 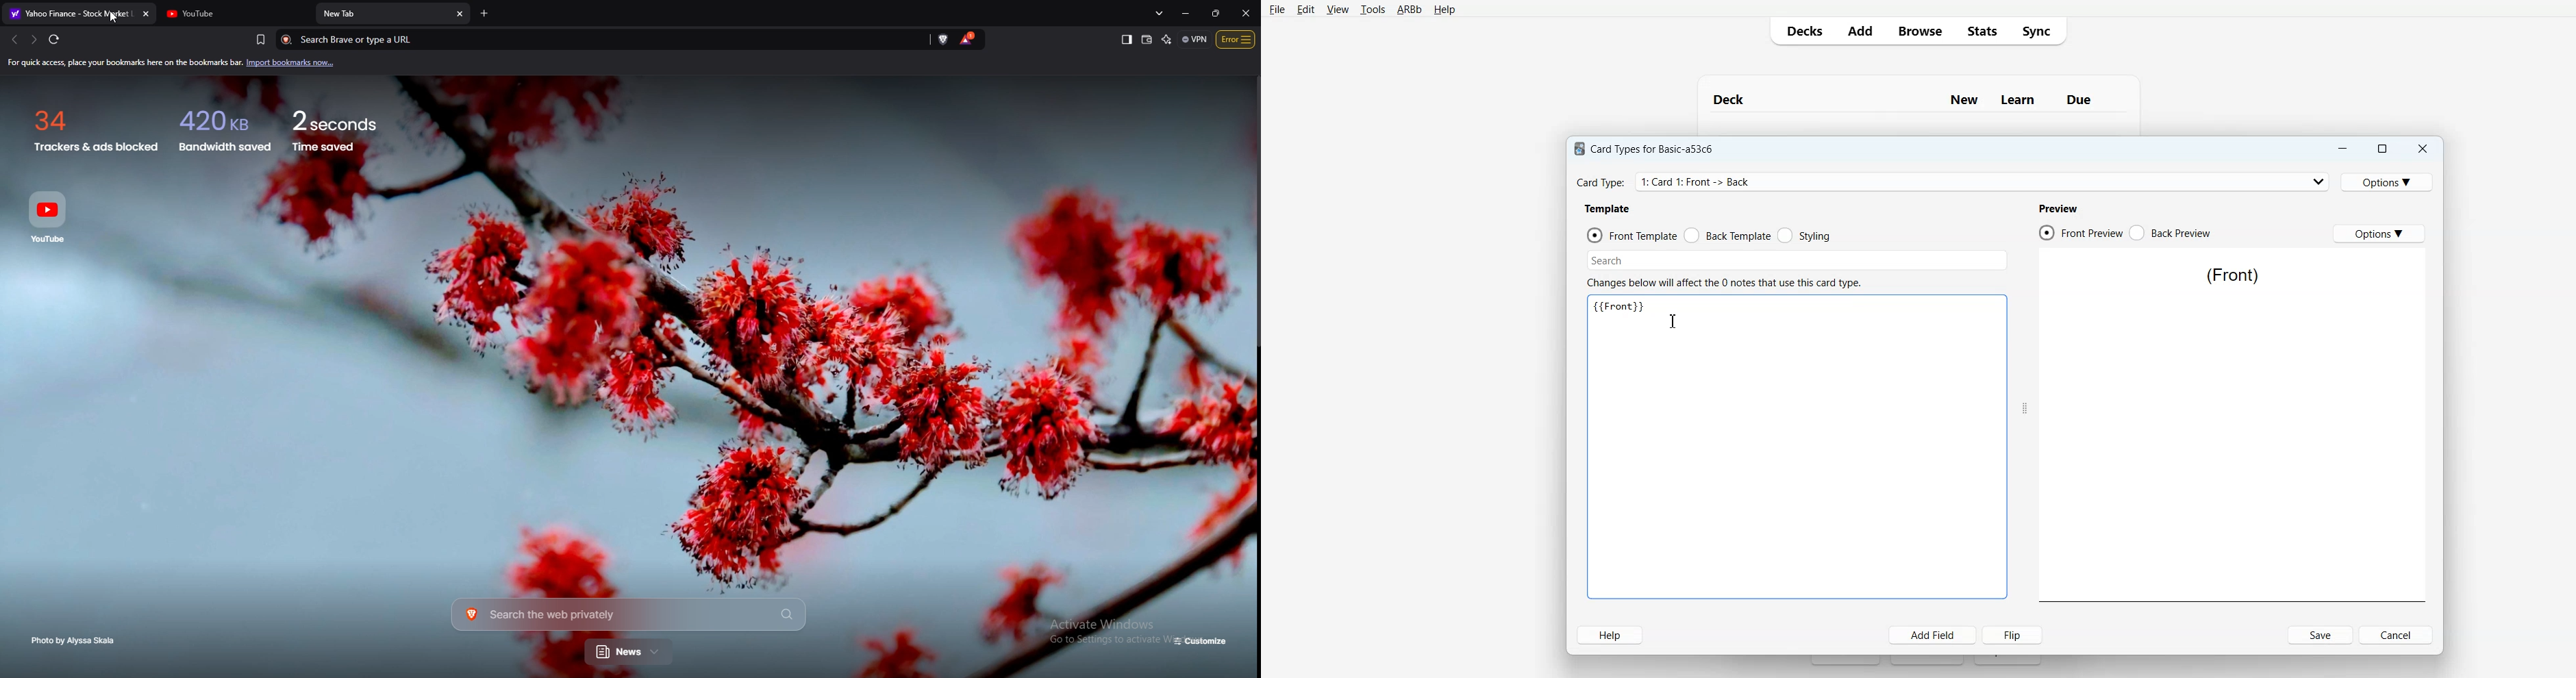 What do you see at coordinates (1805, 236) in the screenshot?
I see `Styling` at bounding box center [1805, 236].